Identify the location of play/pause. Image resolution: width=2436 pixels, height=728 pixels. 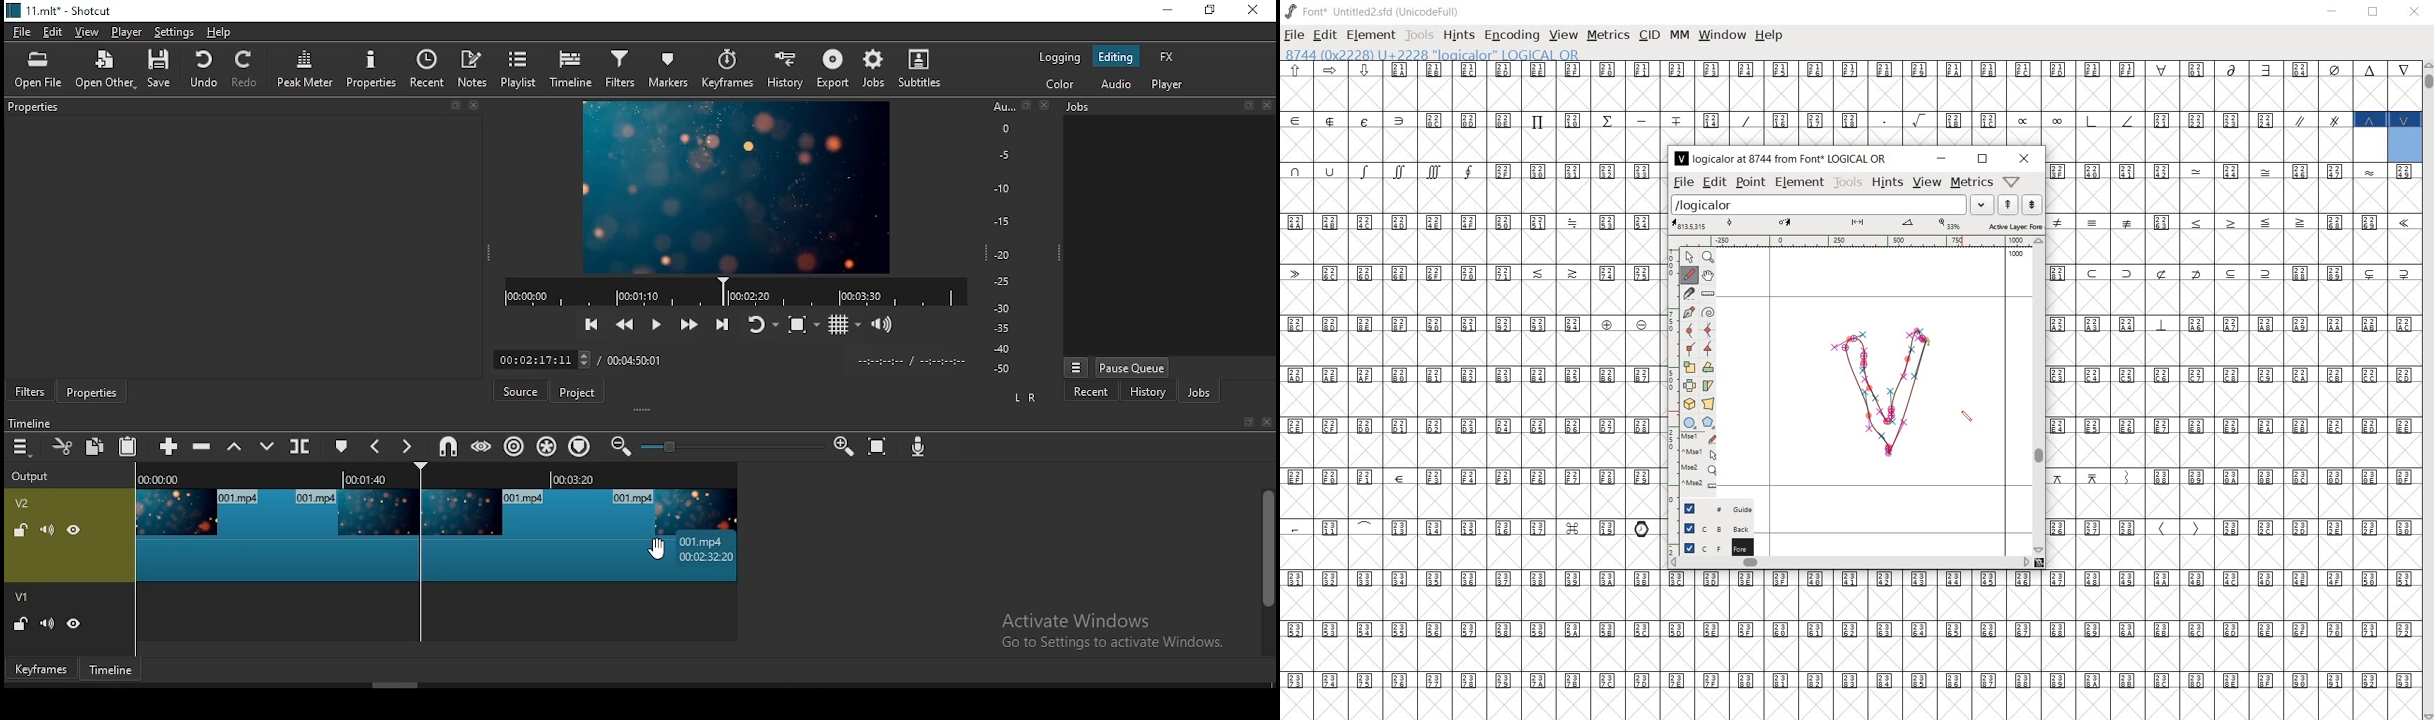
(659, 322).